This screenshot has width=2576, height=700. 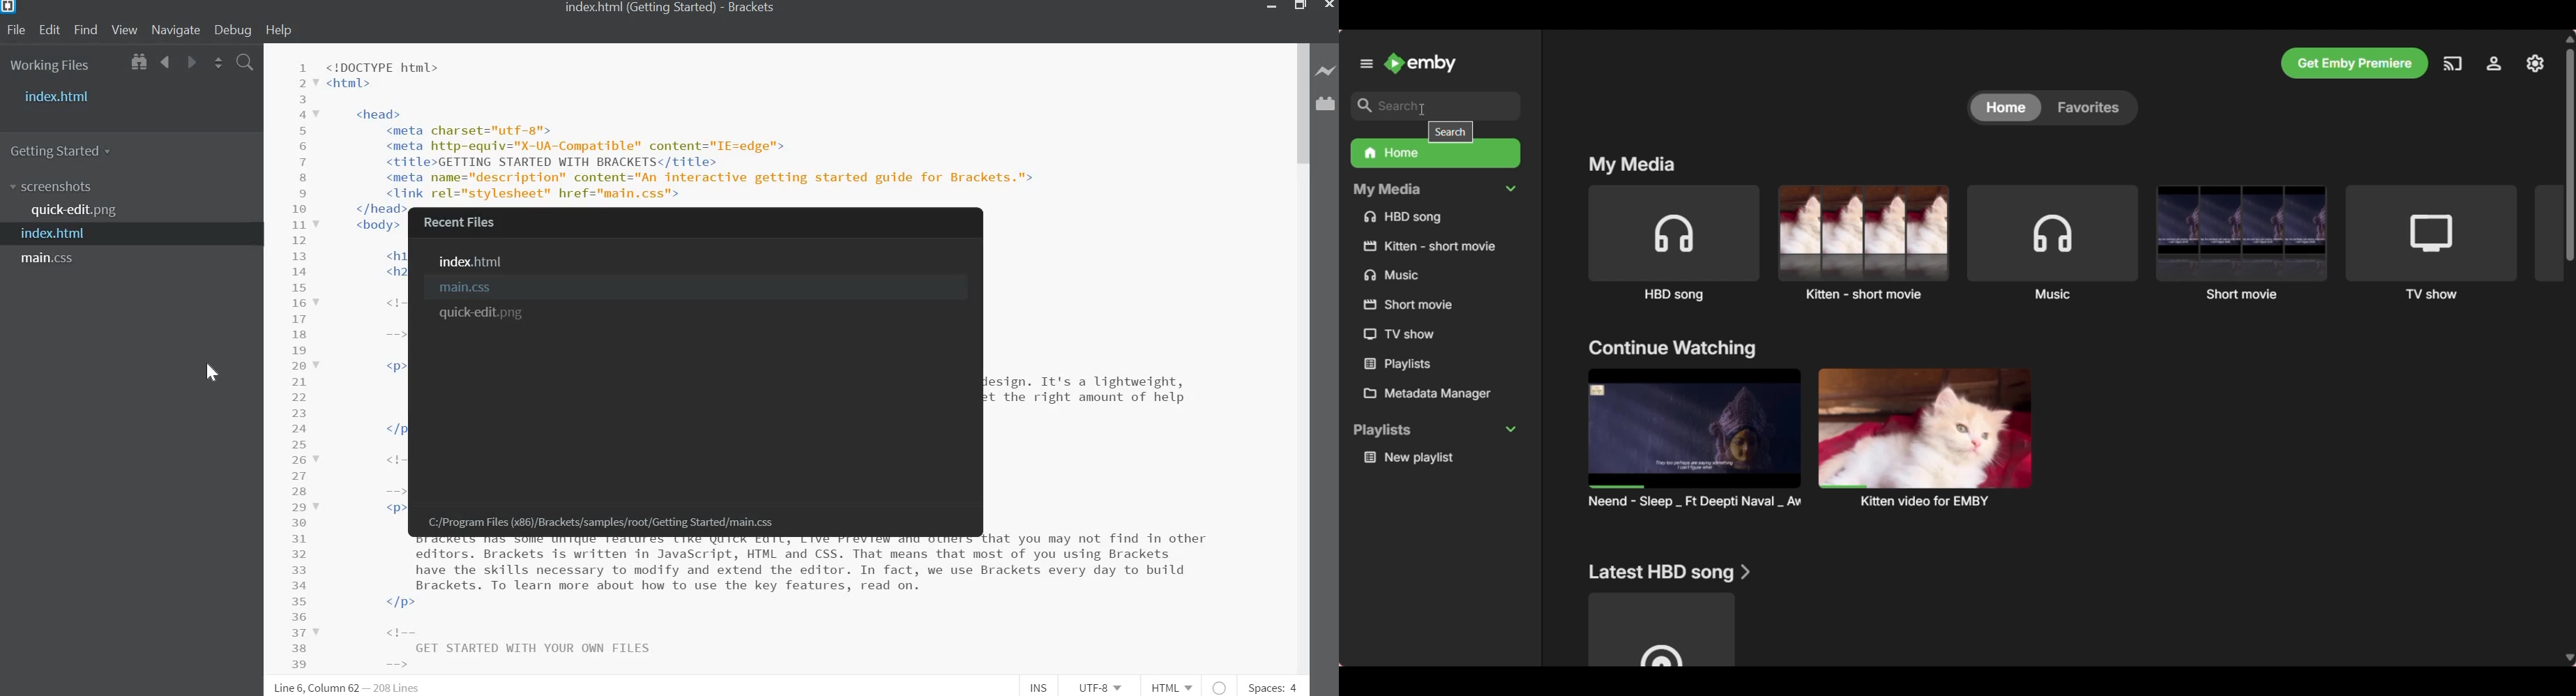 I want to click on Working Files, so click(x=50, y=67).